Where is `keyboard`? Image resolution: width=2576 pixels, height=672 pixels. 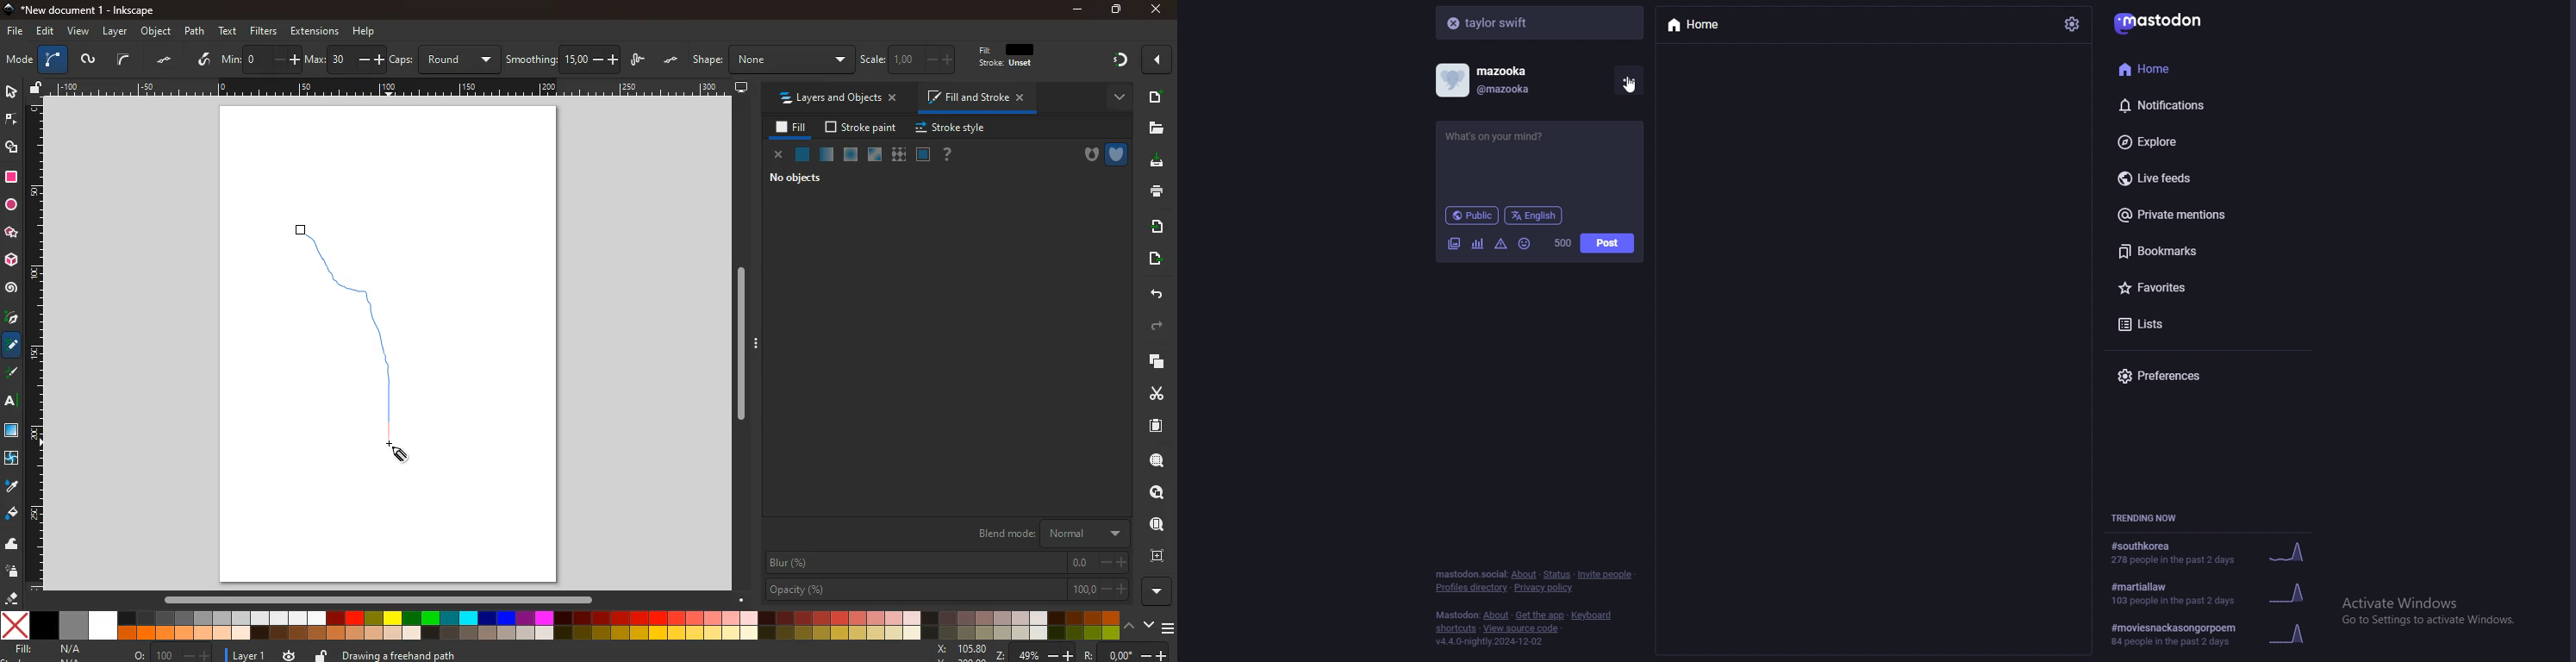
keyboard is located at coordinates (1593, 615).